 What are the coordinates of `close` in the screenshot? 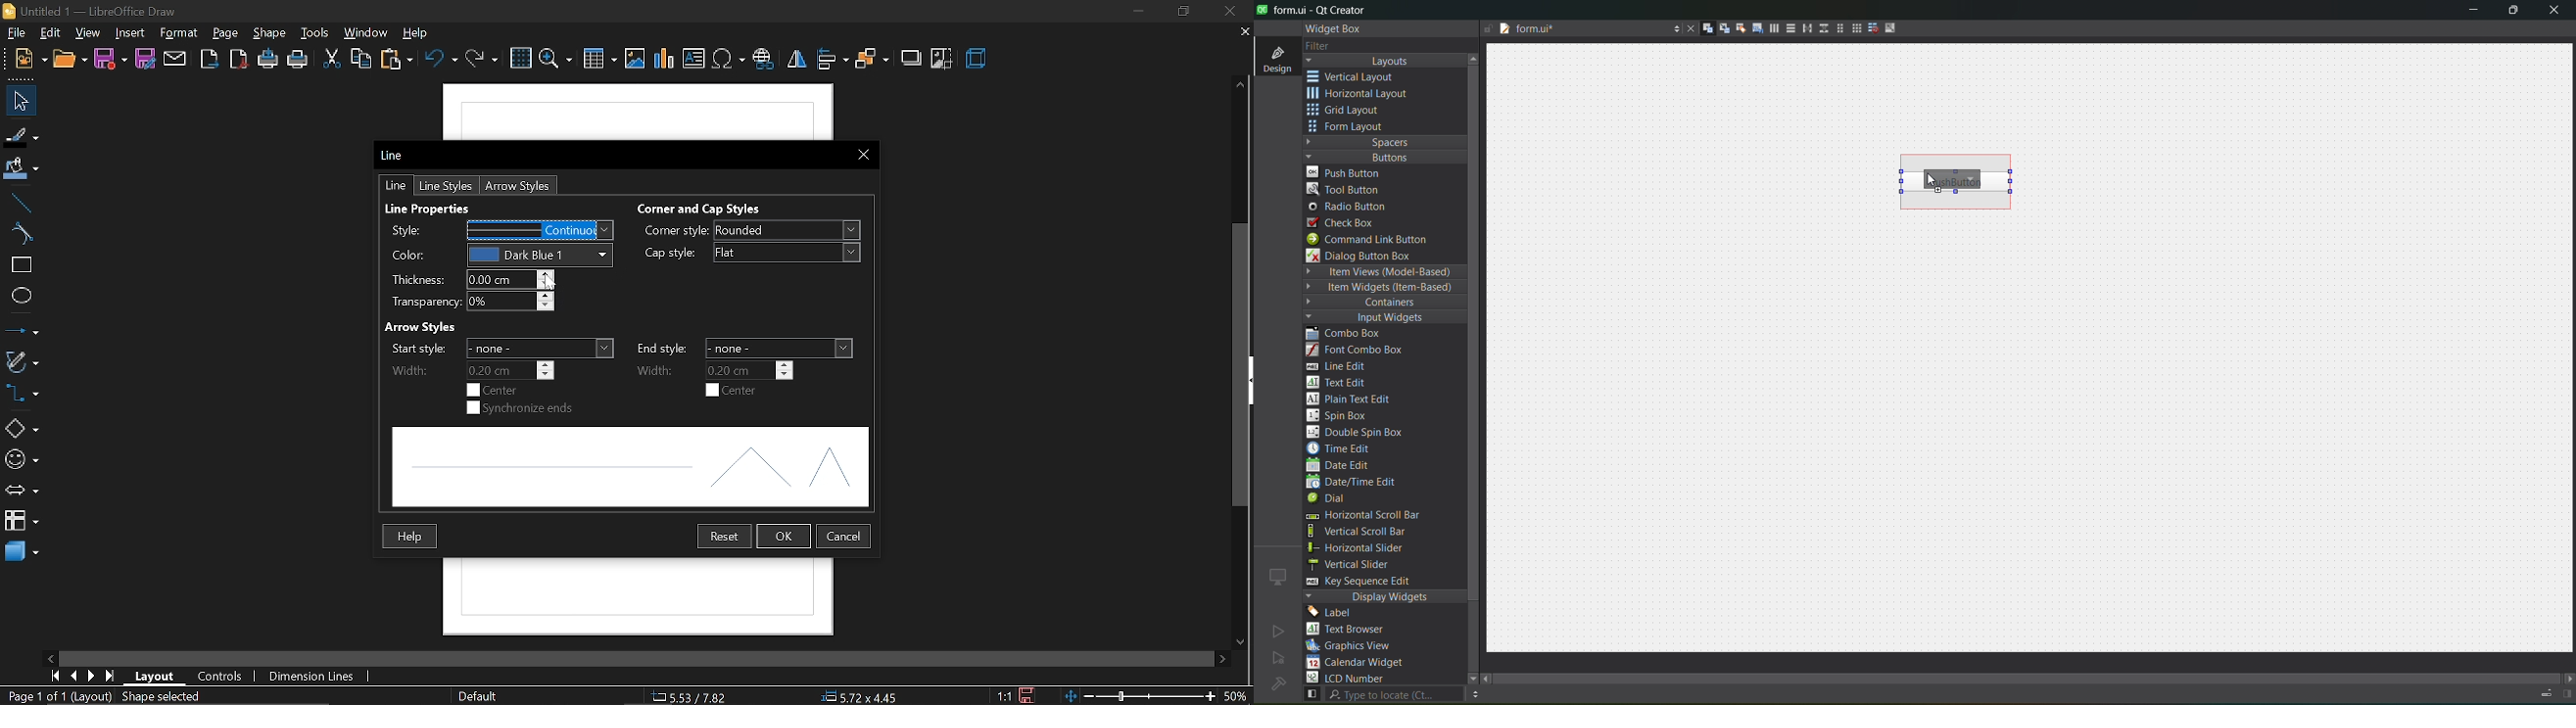 It's located at (1227, 11).